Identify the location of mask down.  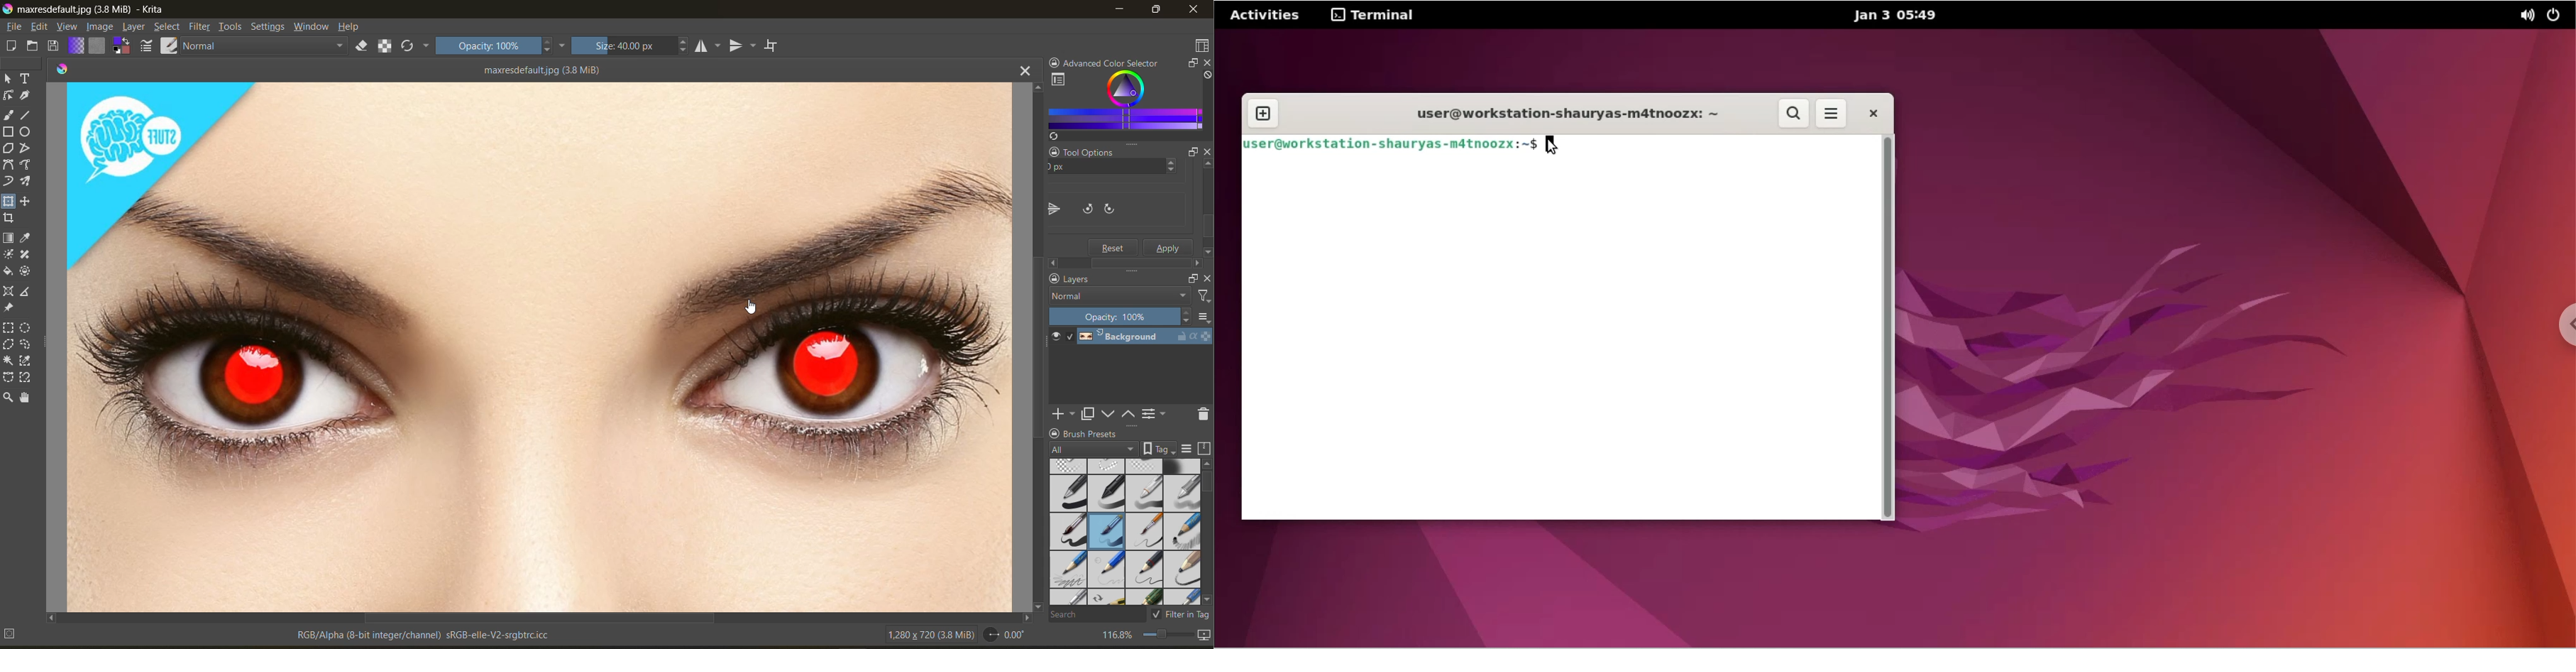
(1111, 412).